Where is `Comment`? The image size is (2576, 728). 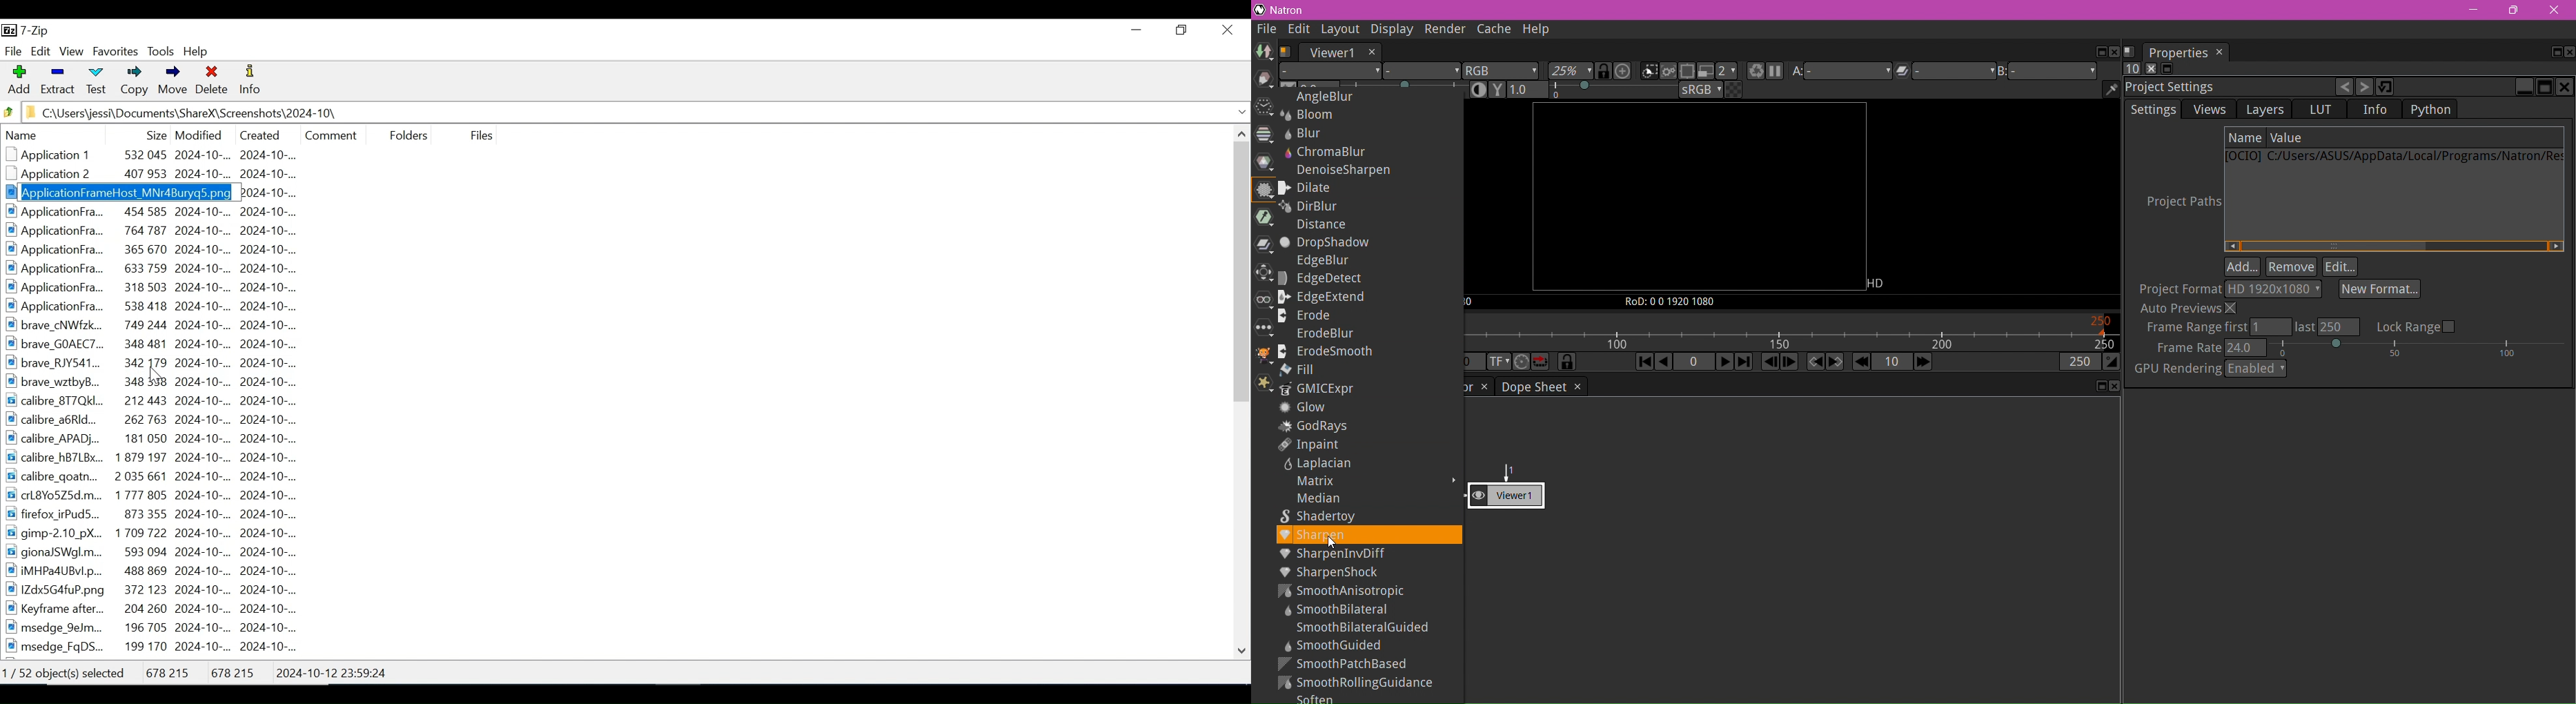
Comment is located at coordinates (331, 134).